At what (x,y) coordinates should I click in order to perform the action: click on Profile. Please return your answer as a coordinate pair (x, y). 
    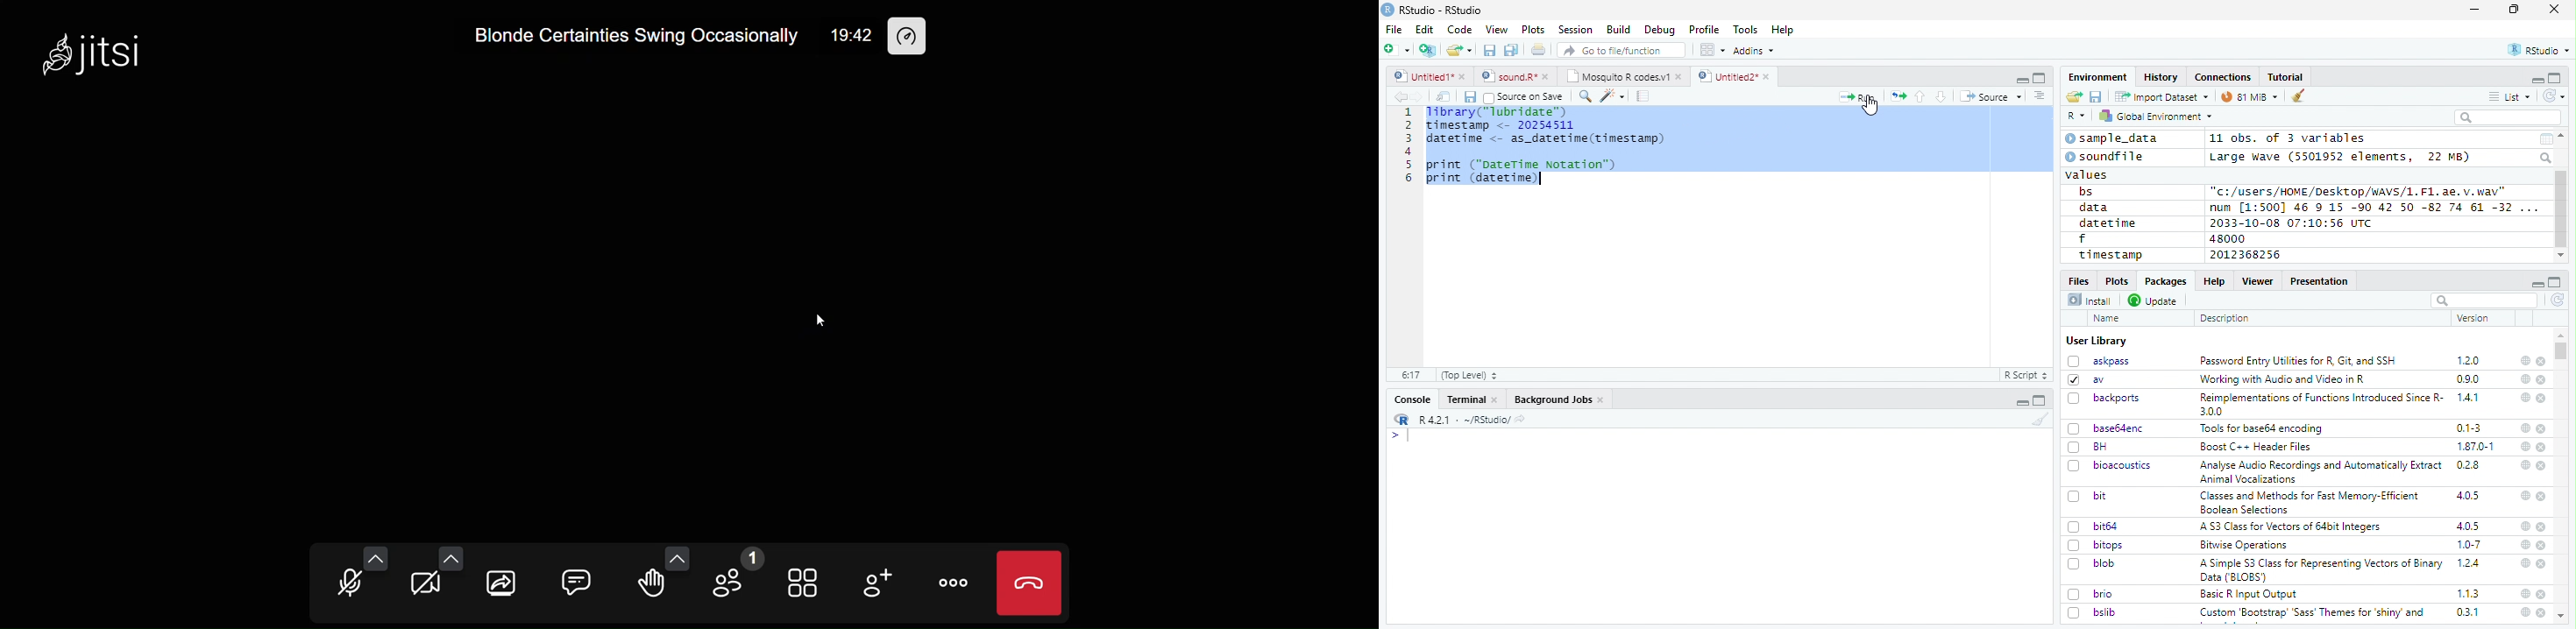
    Looking at the image, I should click on (1704, 30).